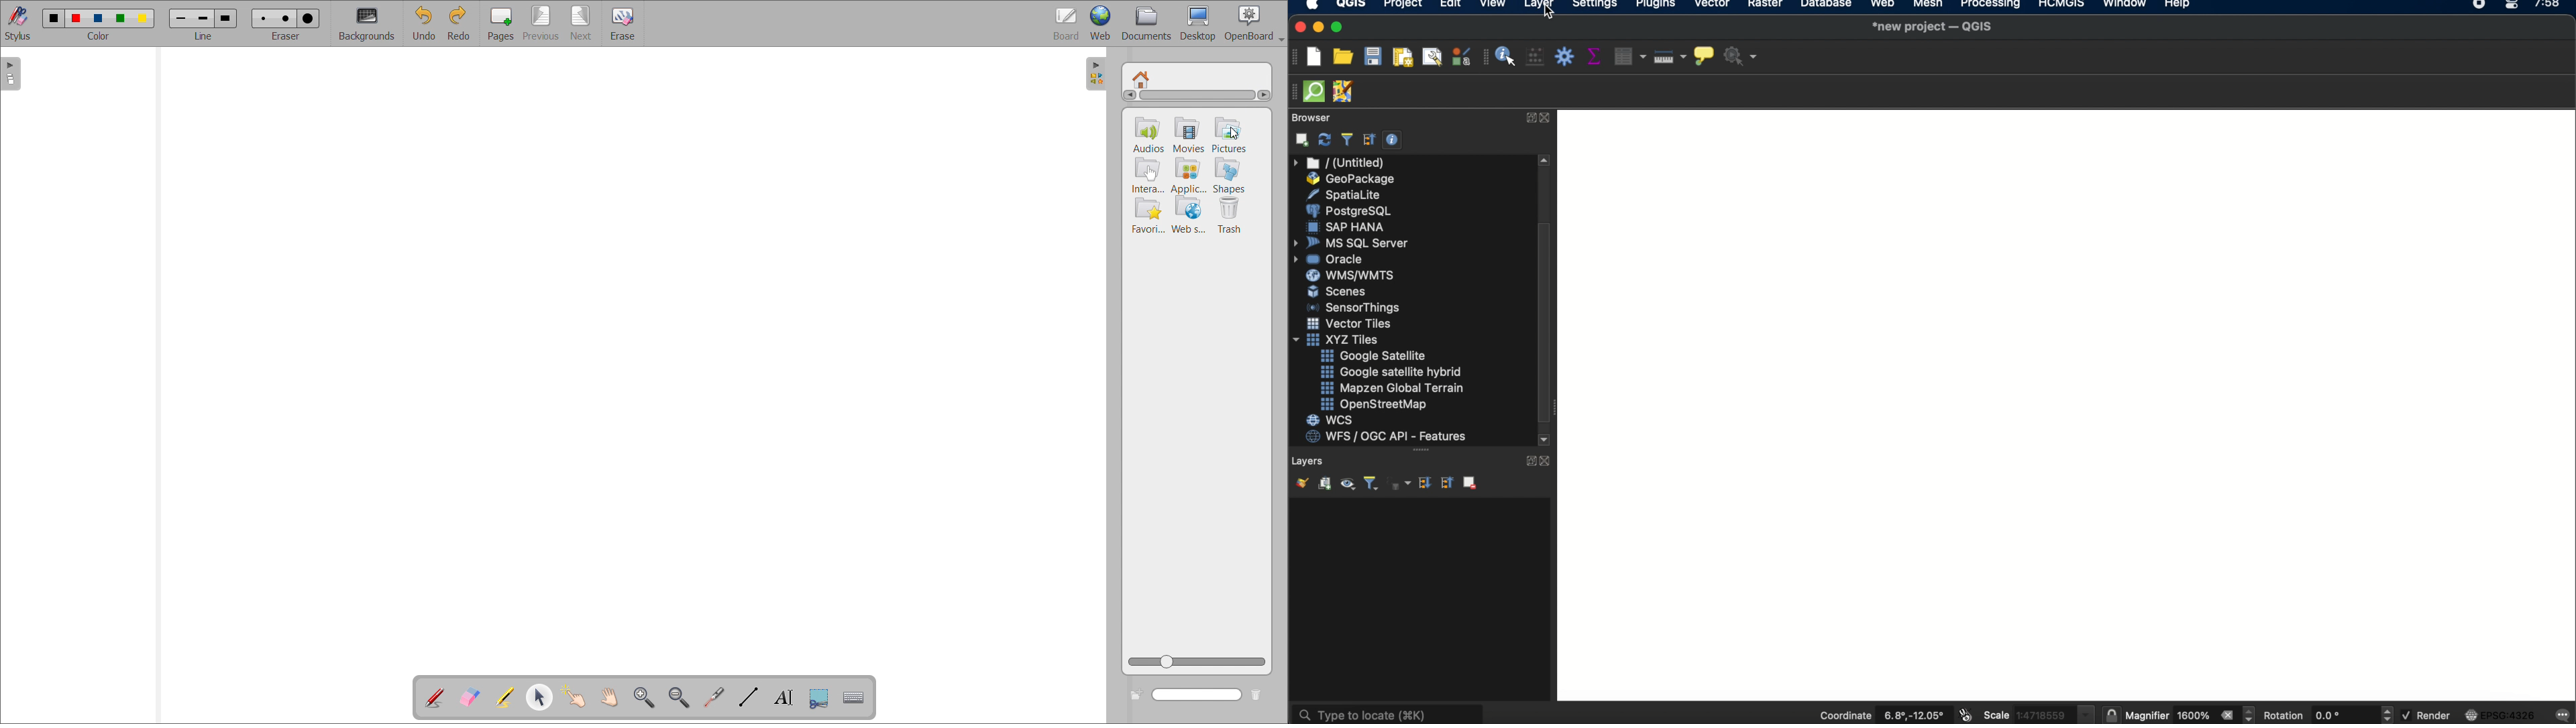 The height and width of the screenshot is (728, 2576). Describe the element at coordinates (747, 697) in the screenshot. I see `draw lines` at that location.